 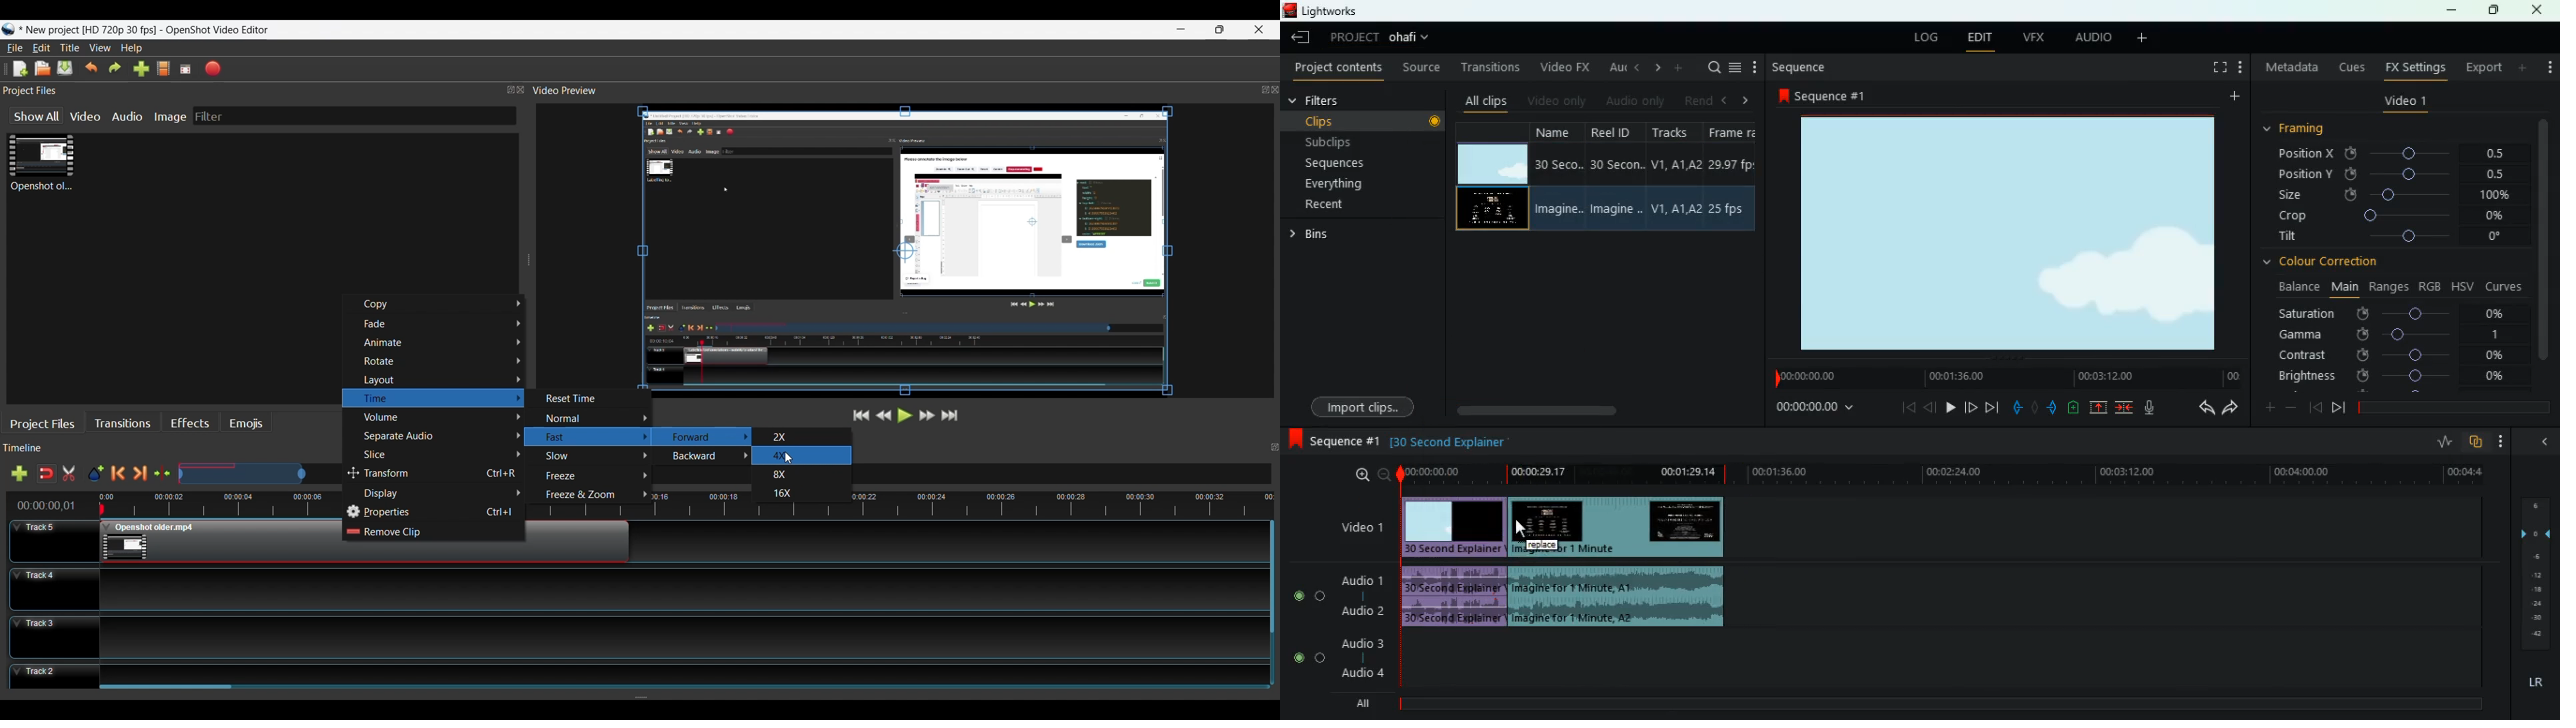 What do you see at coordinates (2267, 409) in the screenshot?
I see `plus` at bounding box center [2267, 409].